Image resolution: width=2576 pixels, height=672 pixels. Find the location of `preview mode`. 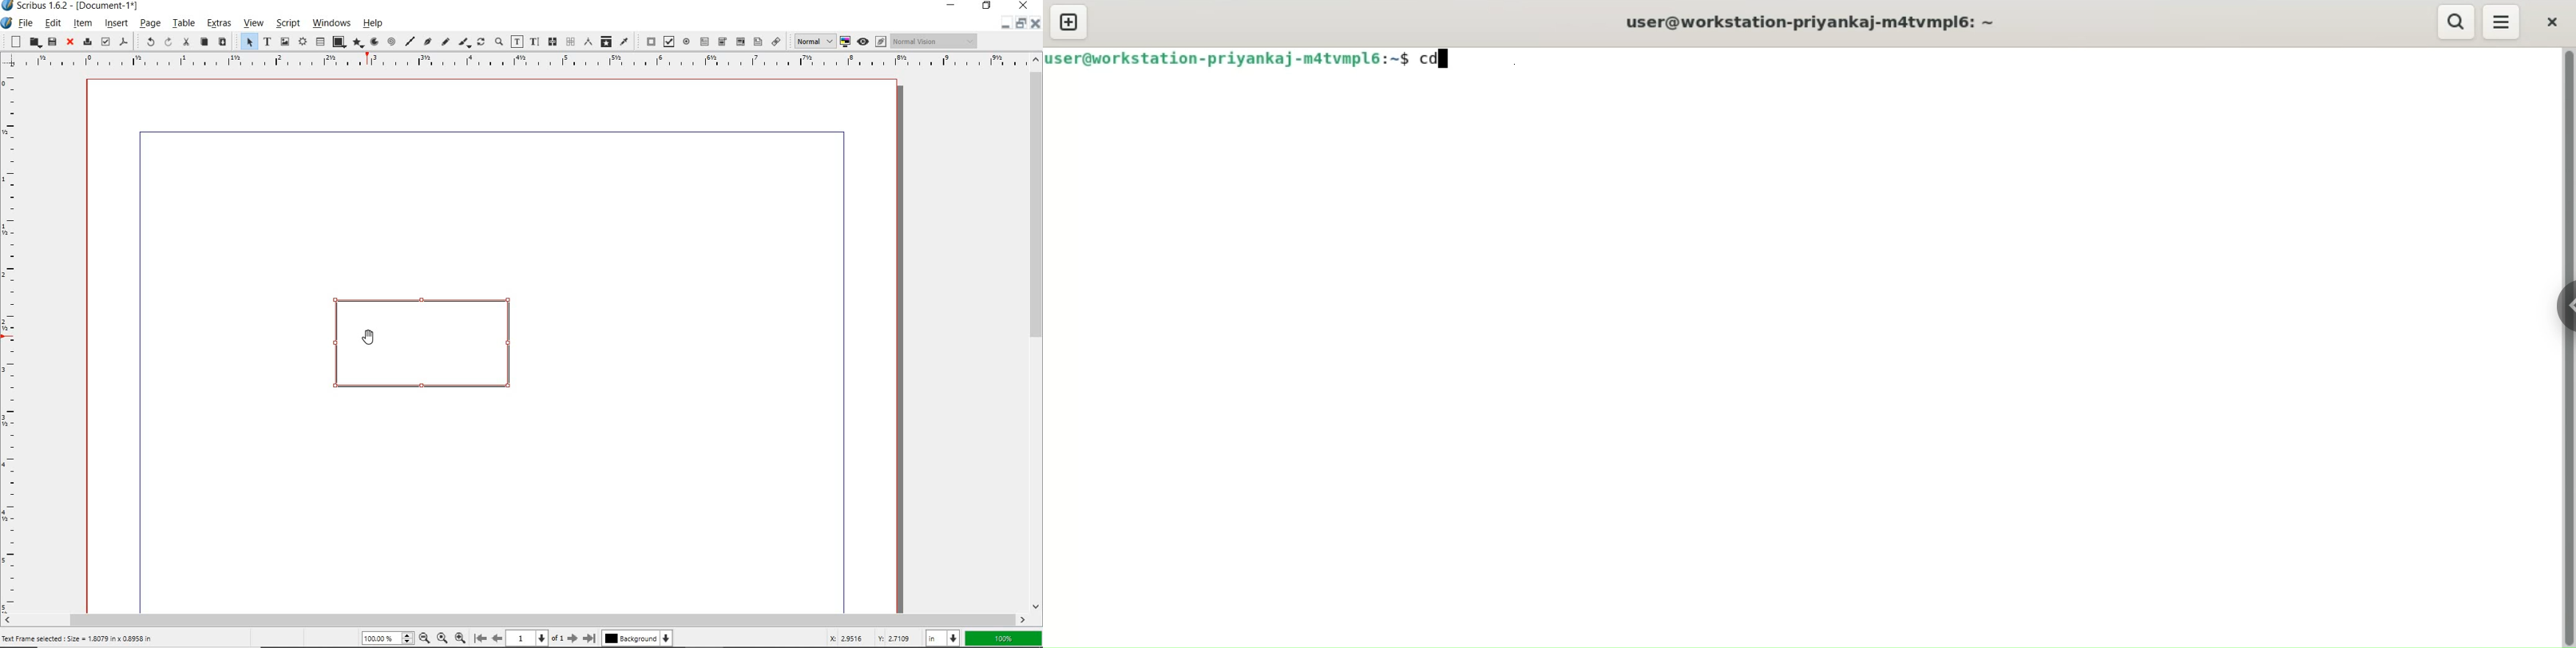

preview mode is located at coordinates (863, 42).